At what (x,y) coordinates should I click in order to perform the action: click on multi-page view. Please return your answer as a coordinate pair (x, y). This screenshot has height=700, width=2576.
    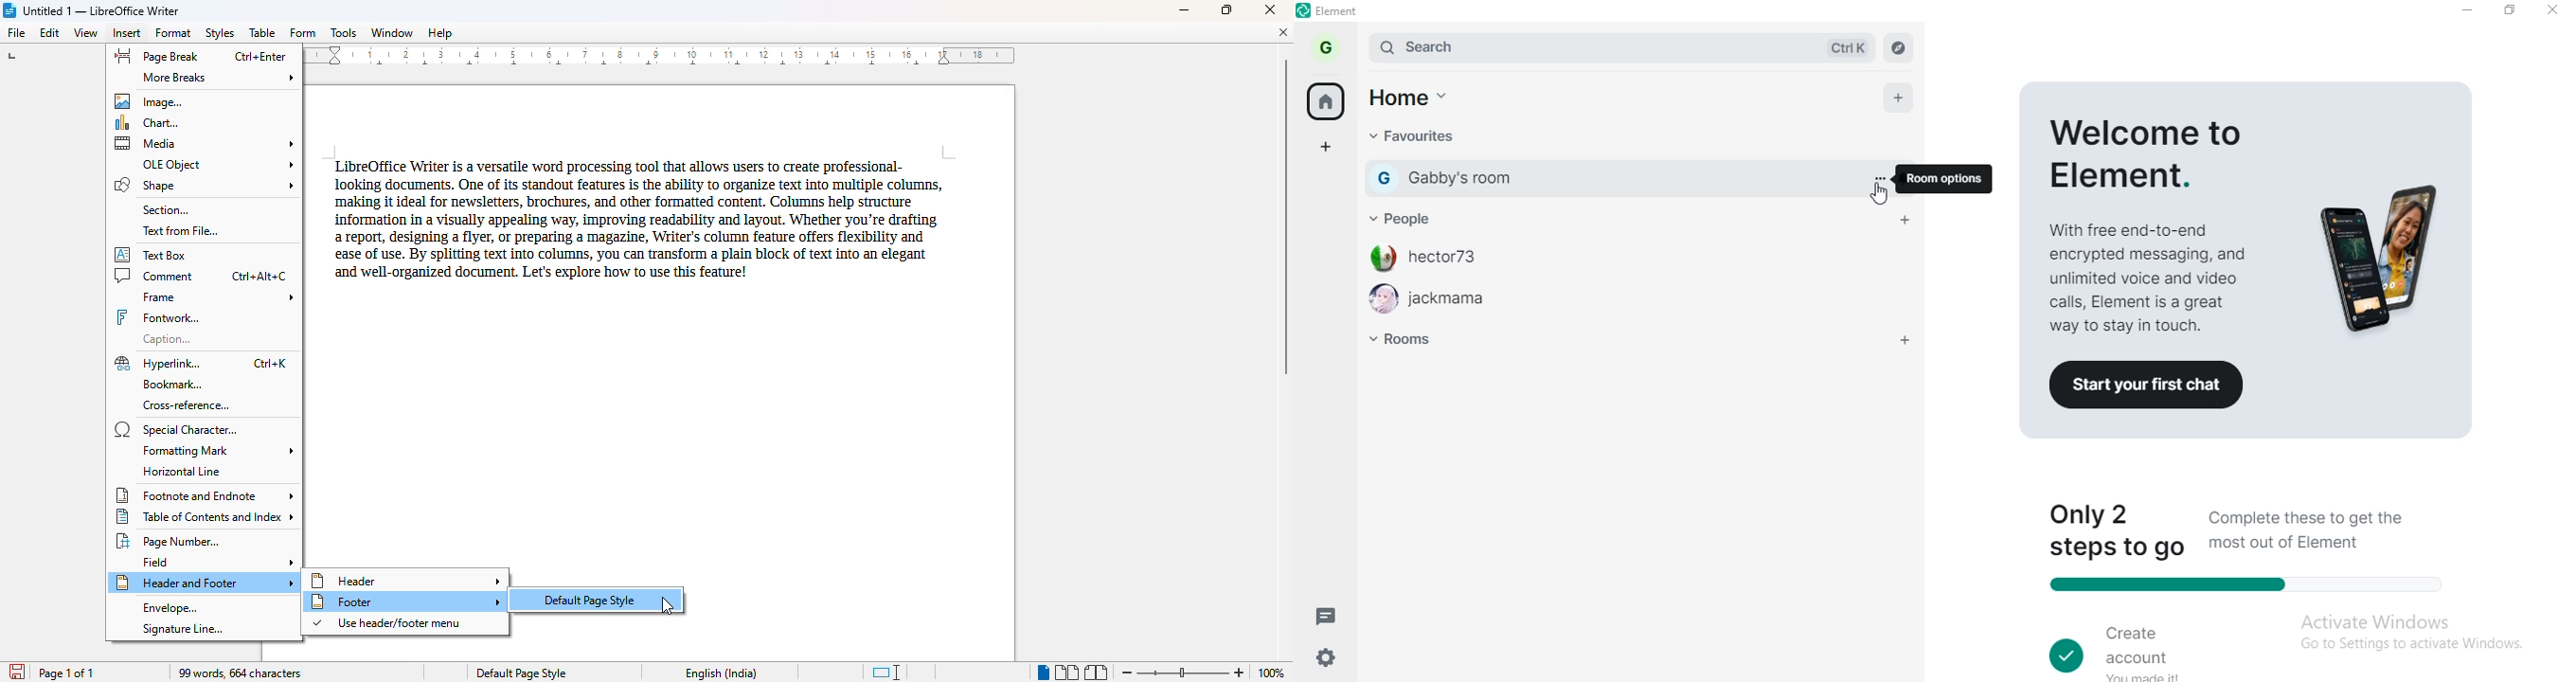
    Looking at the image, I should click on (1066, 673).